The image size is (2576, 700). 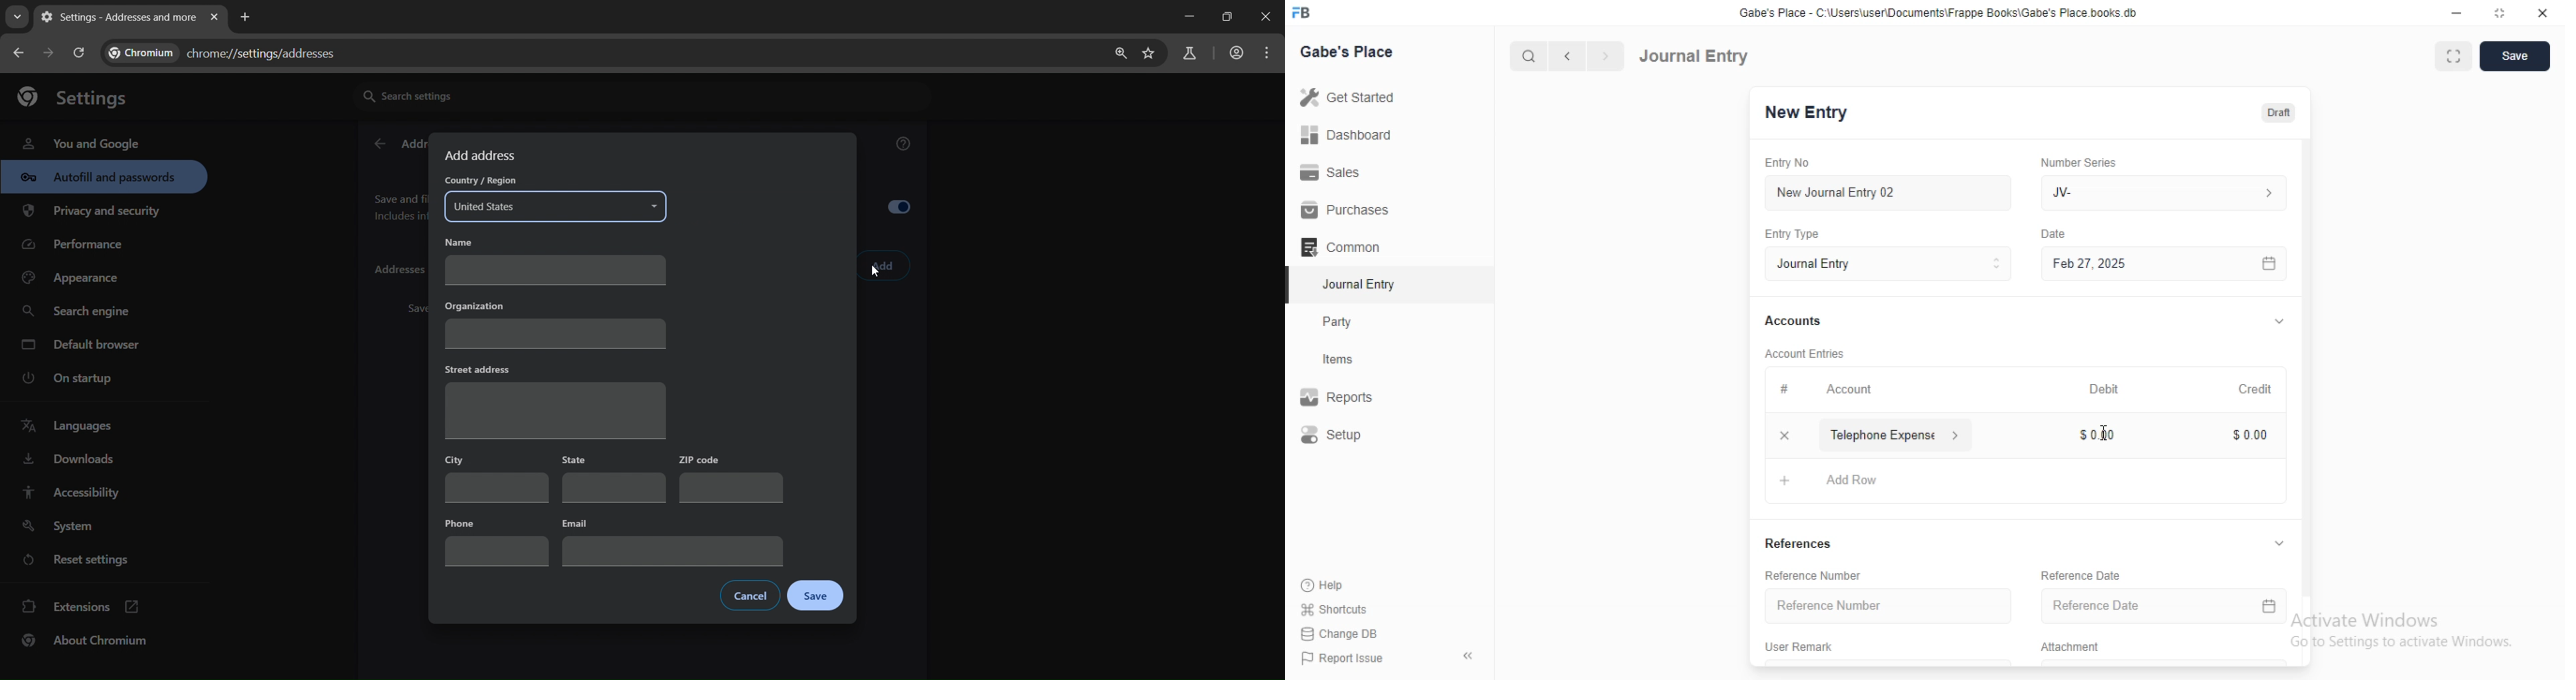 I want to click on Add Row, so click(x=1864, y=479).